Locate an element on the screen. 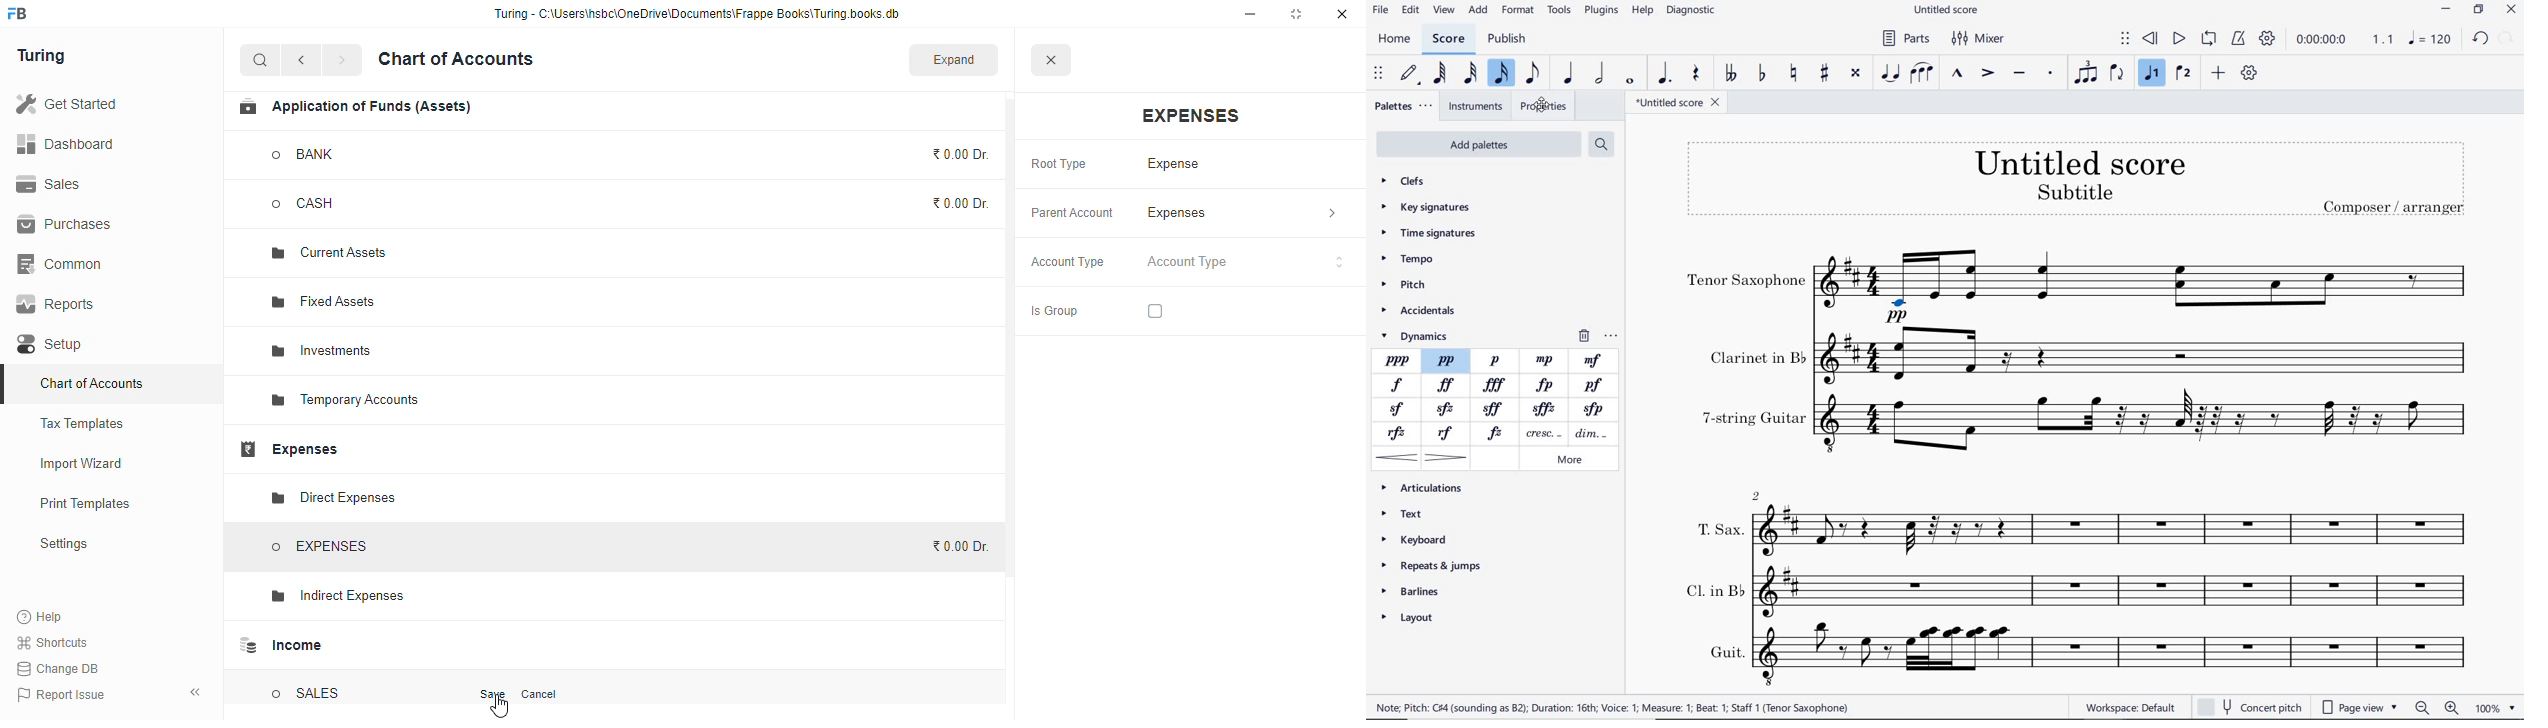  VOICE 2 is located at coordinates (2185, 73).